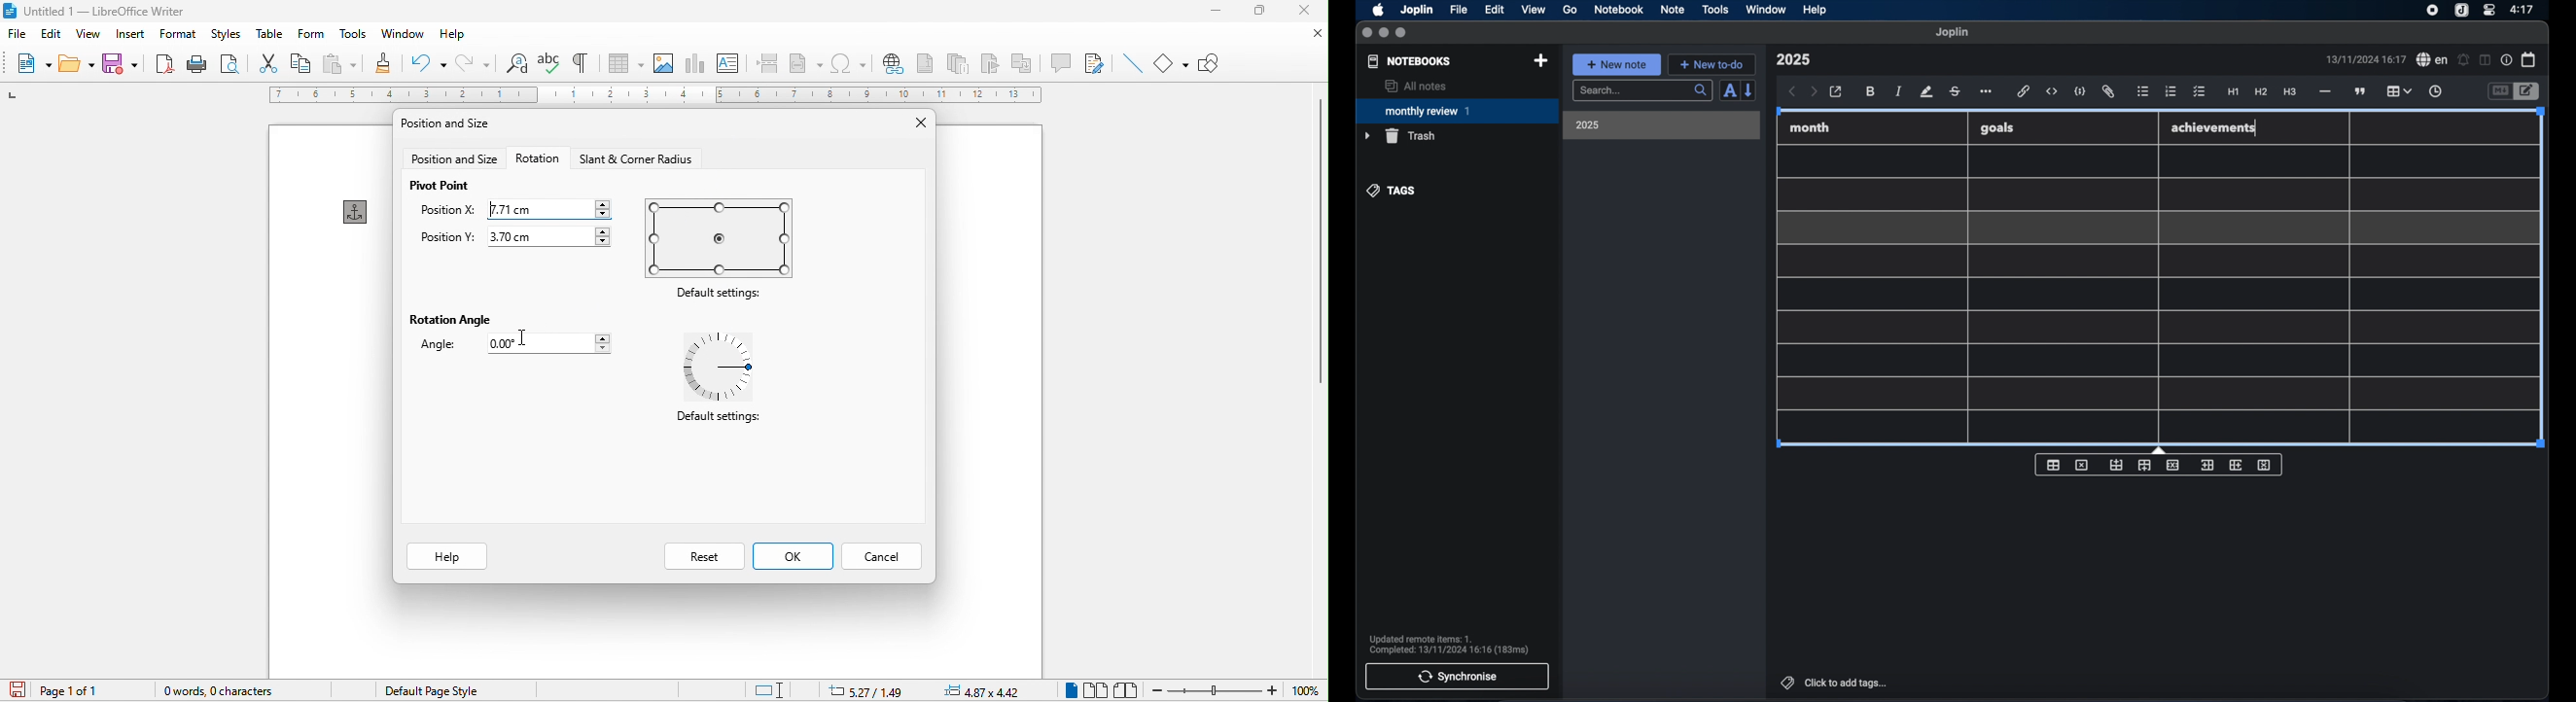  Describe the element at coordinates (2174, 464) in the screenshot. I see `delete row` at that location.